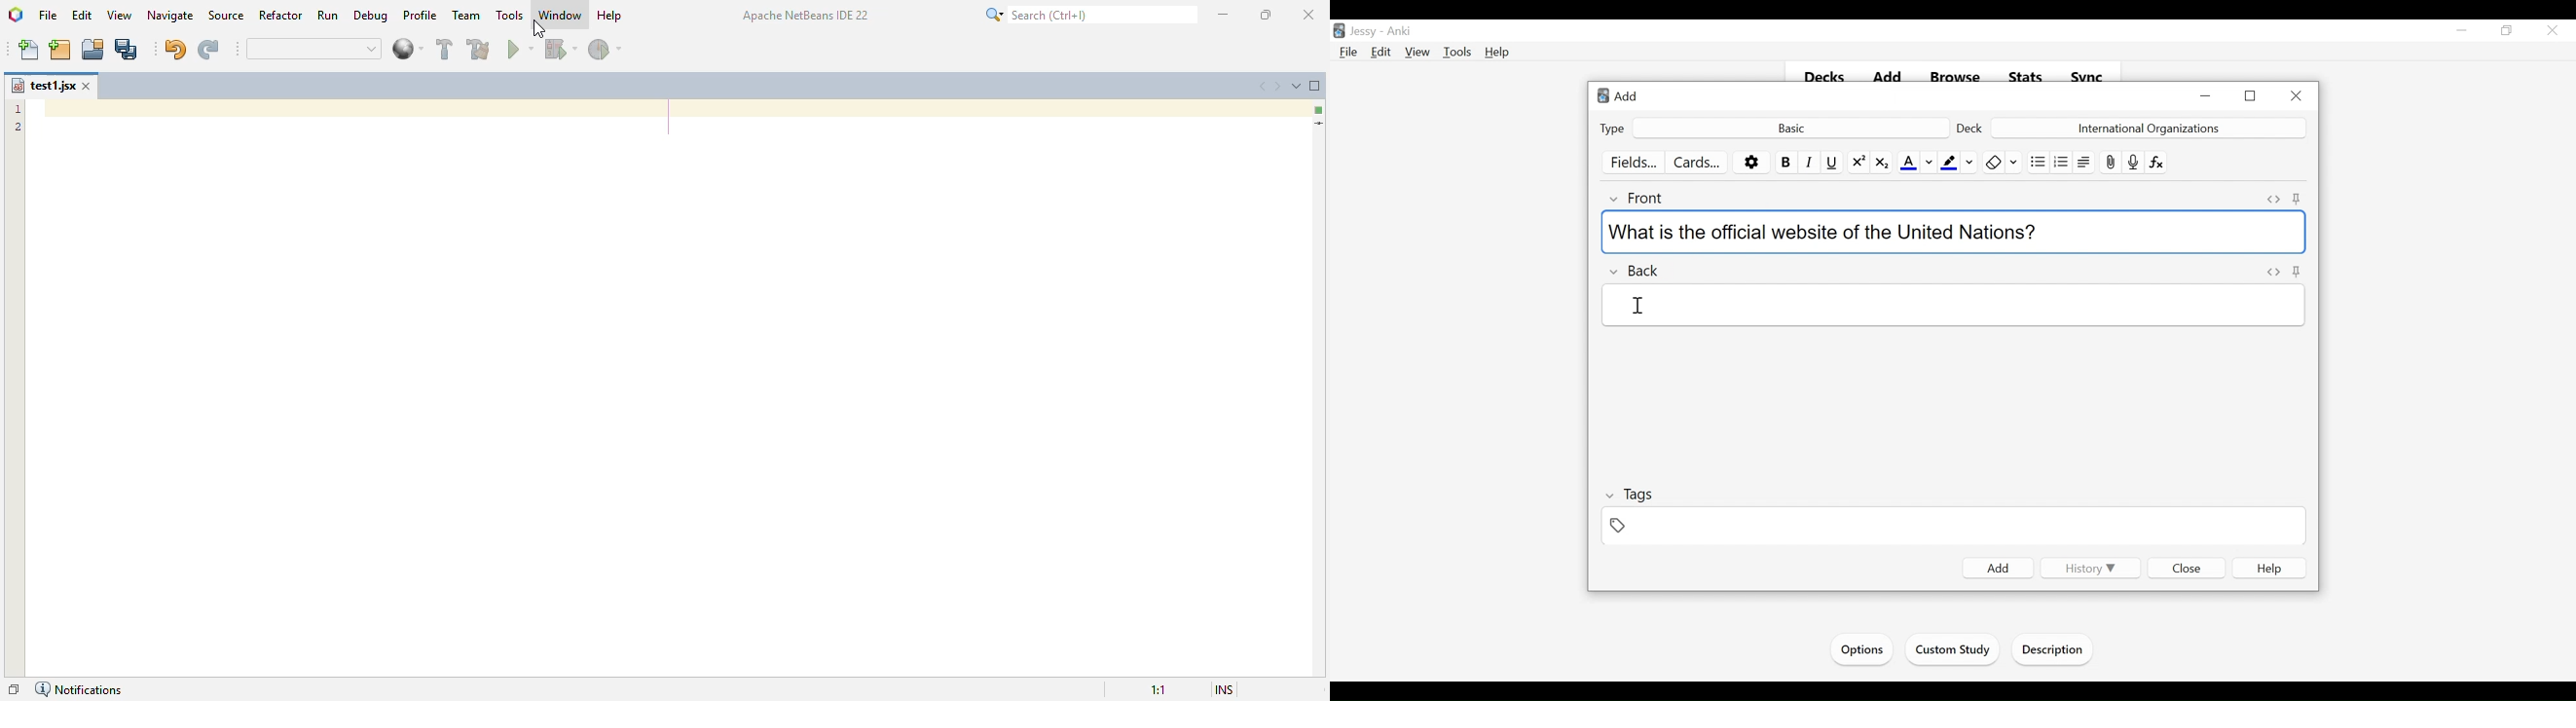  What do you see at coordinates (1499, 53) in the screenshot?
I see `Help` at bounding box center [1499, 53].